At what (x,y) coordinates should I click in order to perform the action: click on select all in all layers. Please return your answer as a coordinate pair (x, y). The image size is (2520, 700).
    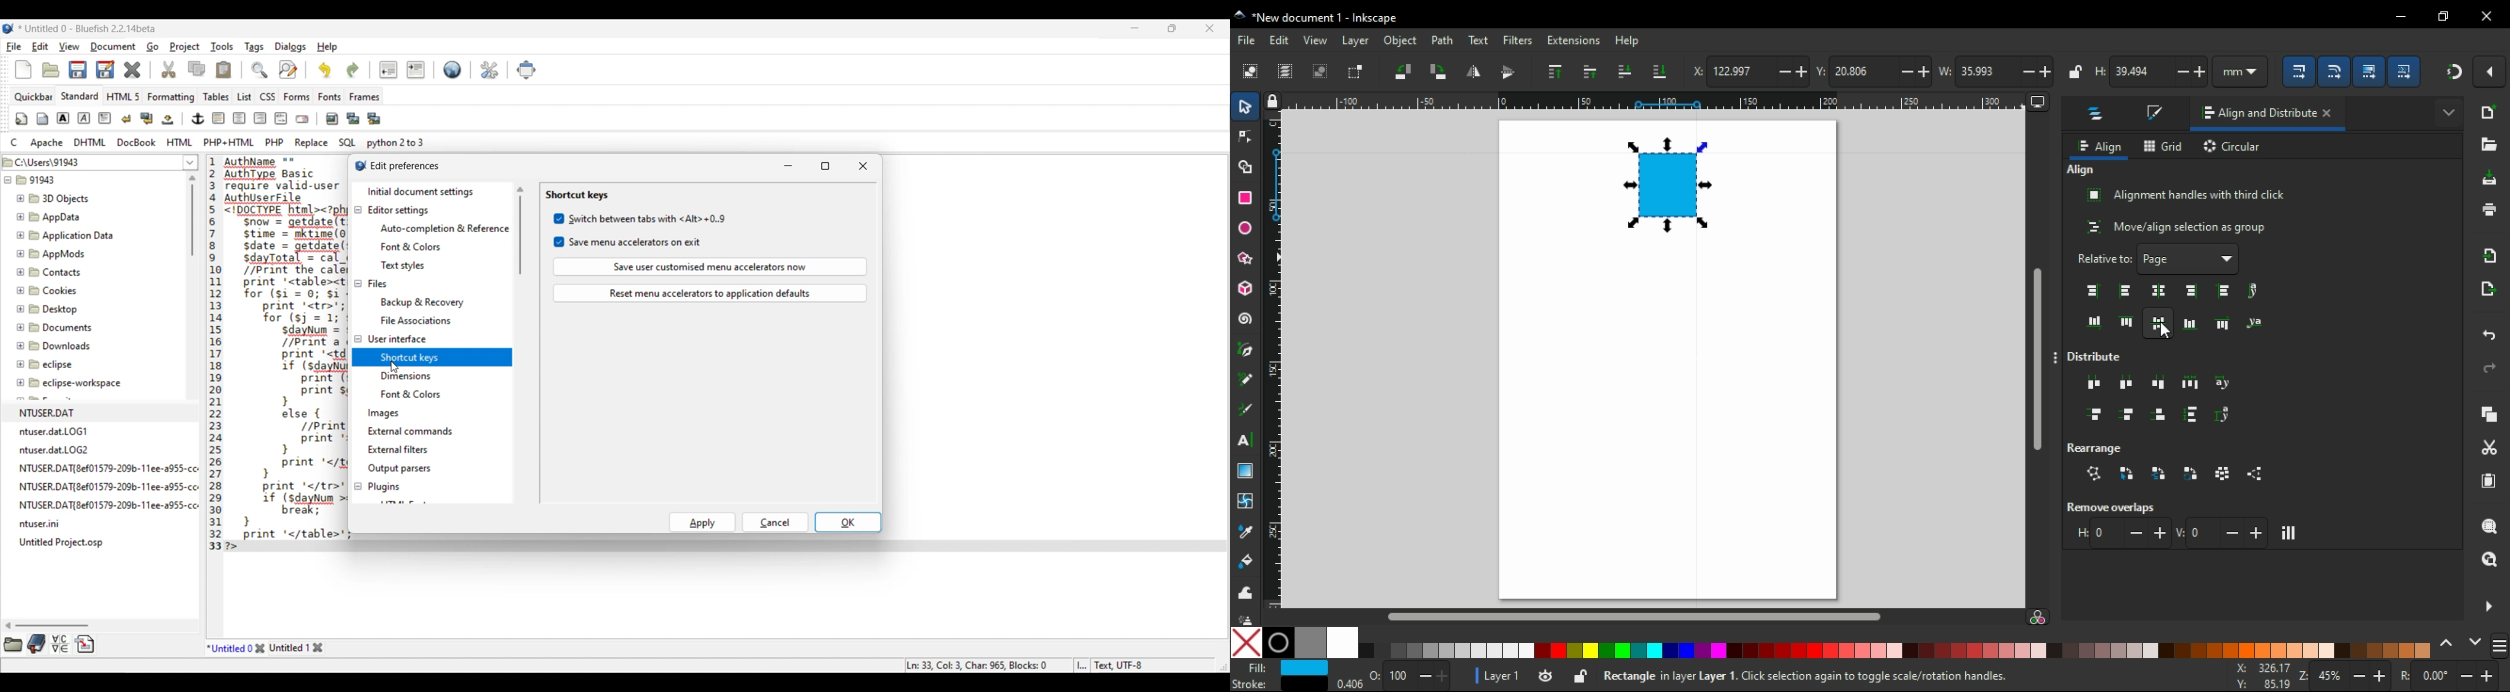
    Looking at the image, I should click on (1286, 71).